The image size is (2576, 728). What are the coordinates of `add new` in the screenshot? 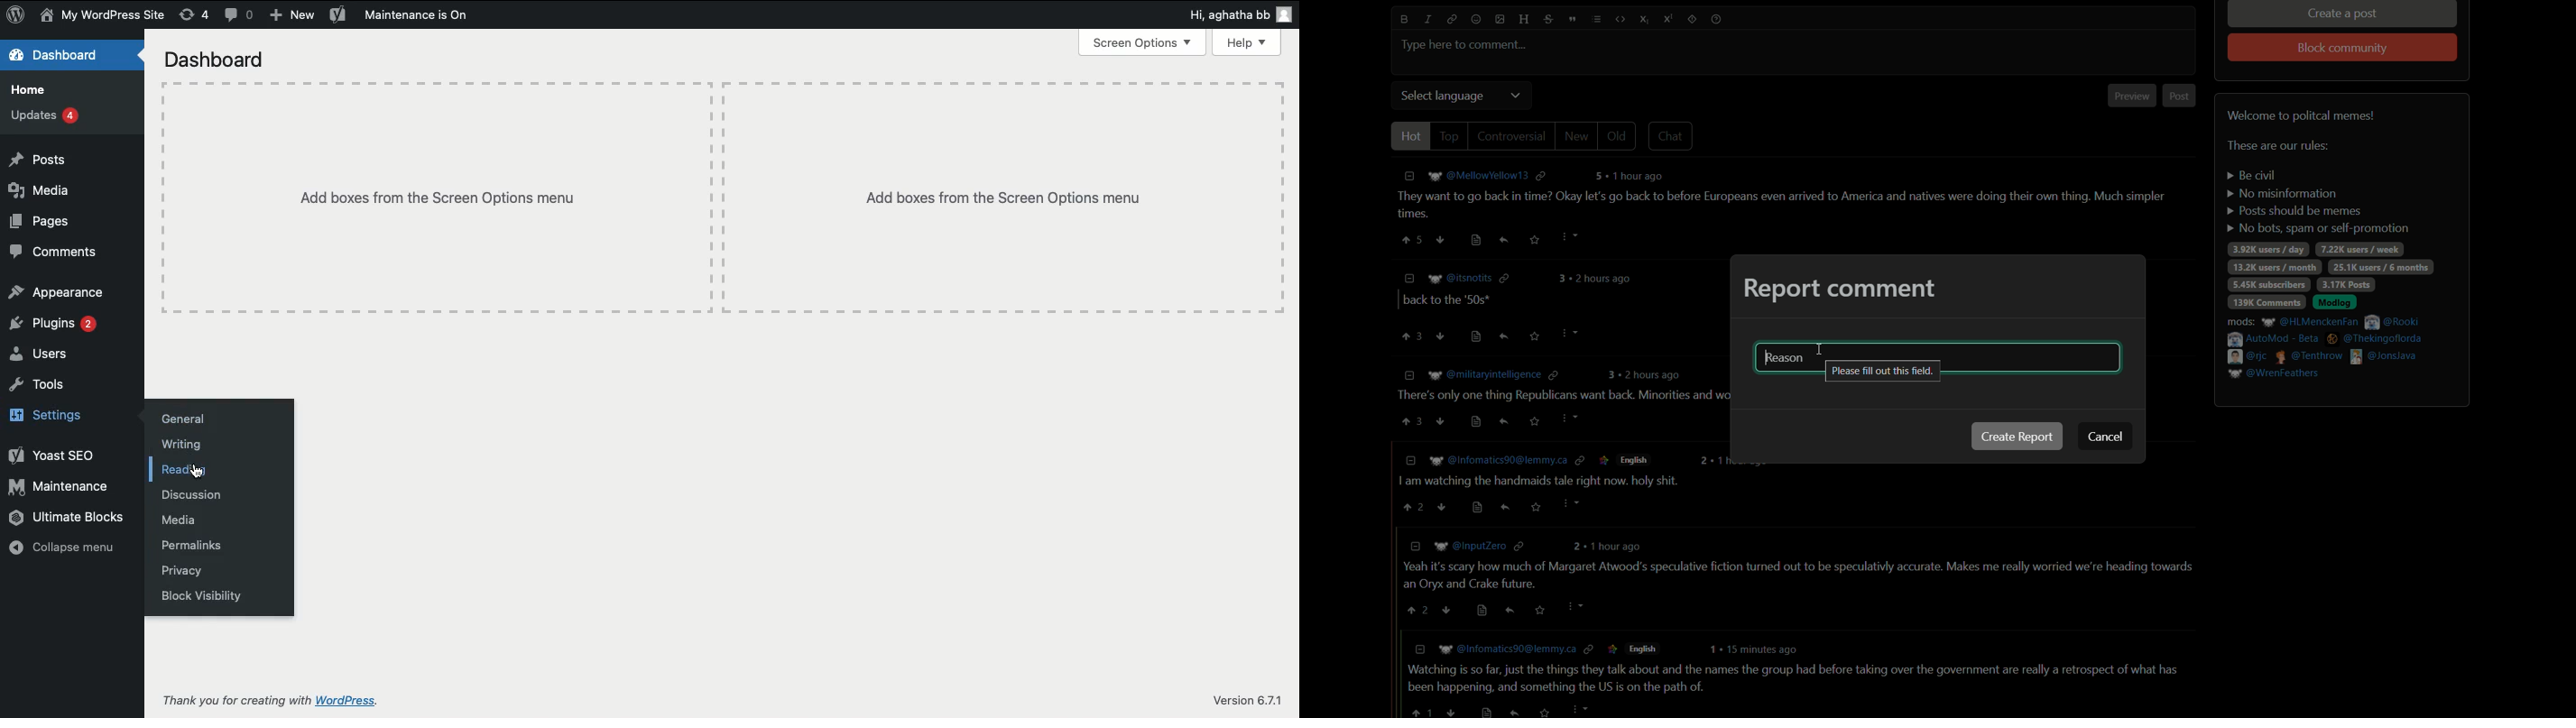 It's located at (291, 14).